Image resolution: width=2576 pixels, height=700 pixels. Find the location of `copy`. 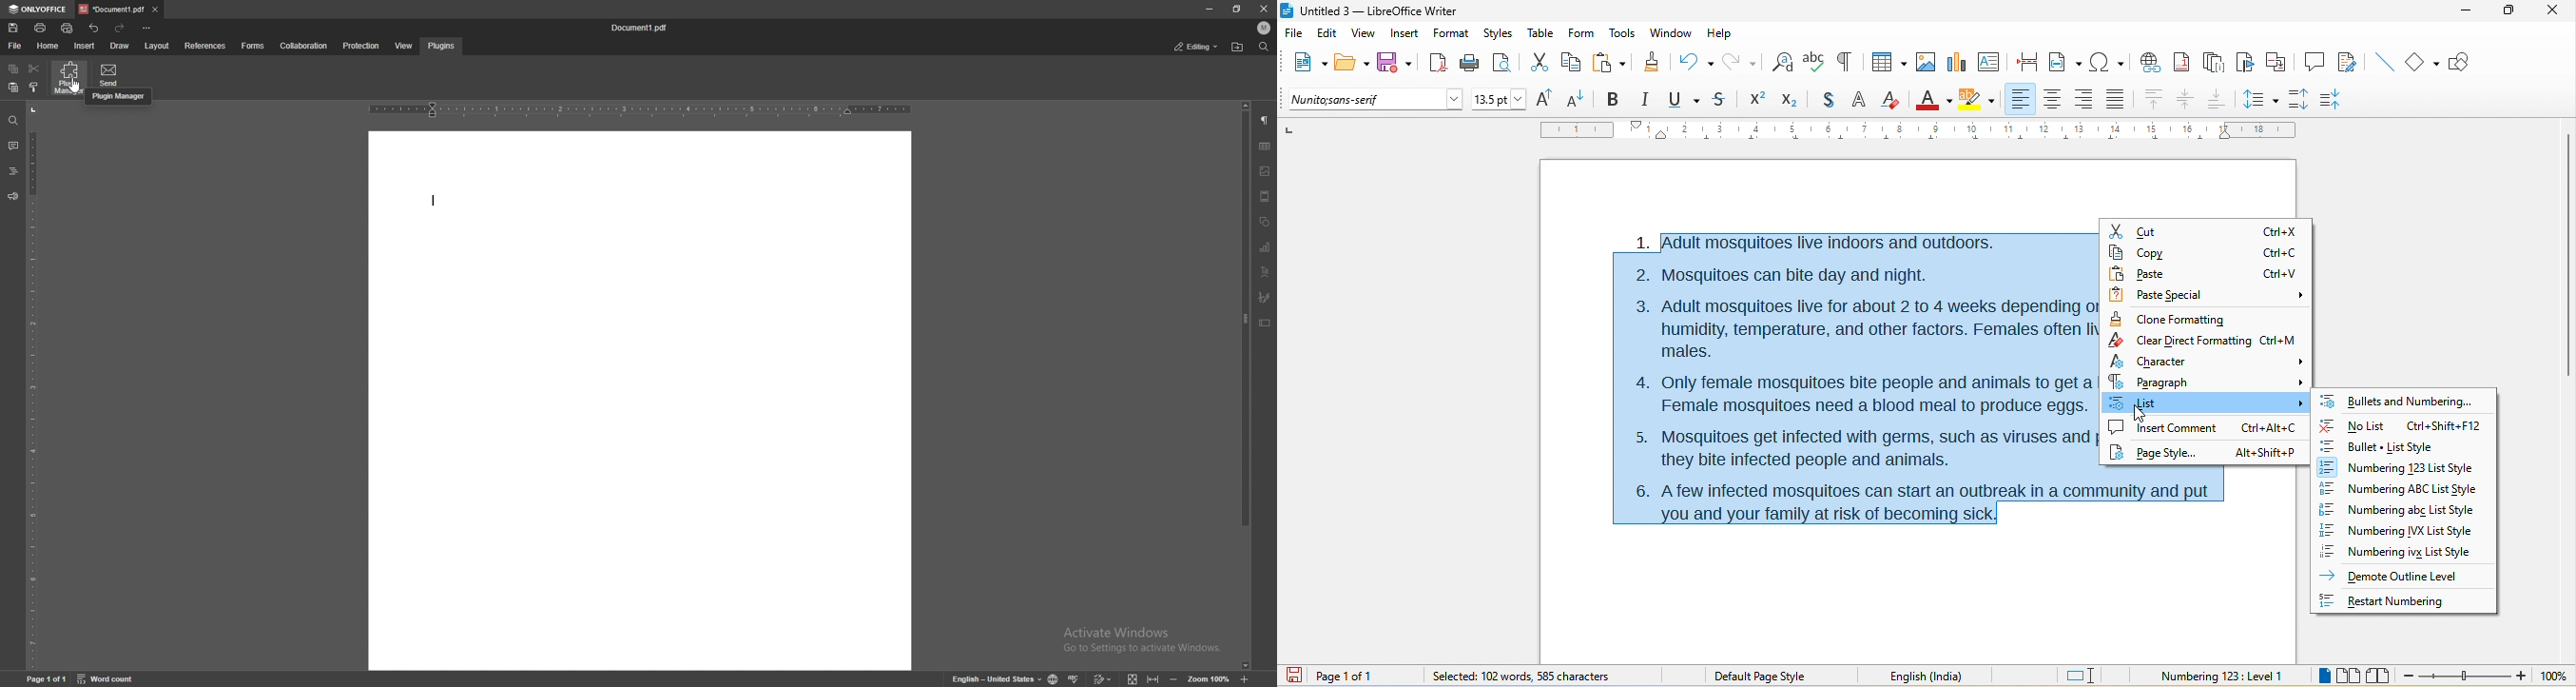

copy is located at coordinates (13, 69).